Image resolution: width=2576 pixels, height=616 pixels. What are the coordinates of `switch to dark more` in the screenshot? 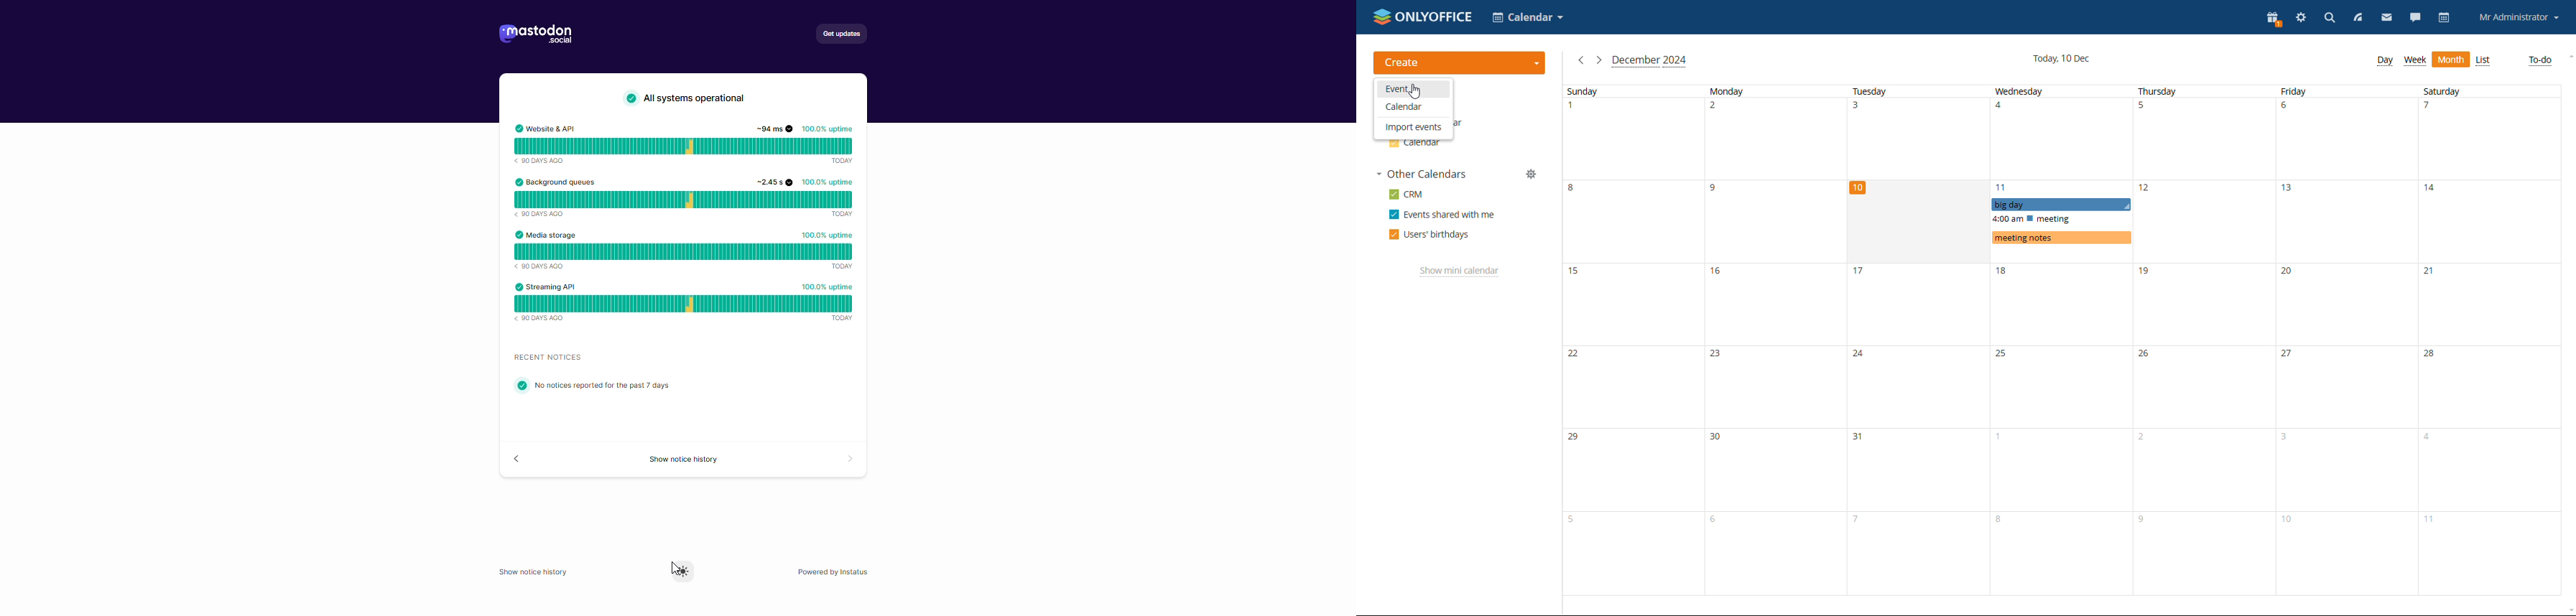 It's located at (683, 571).